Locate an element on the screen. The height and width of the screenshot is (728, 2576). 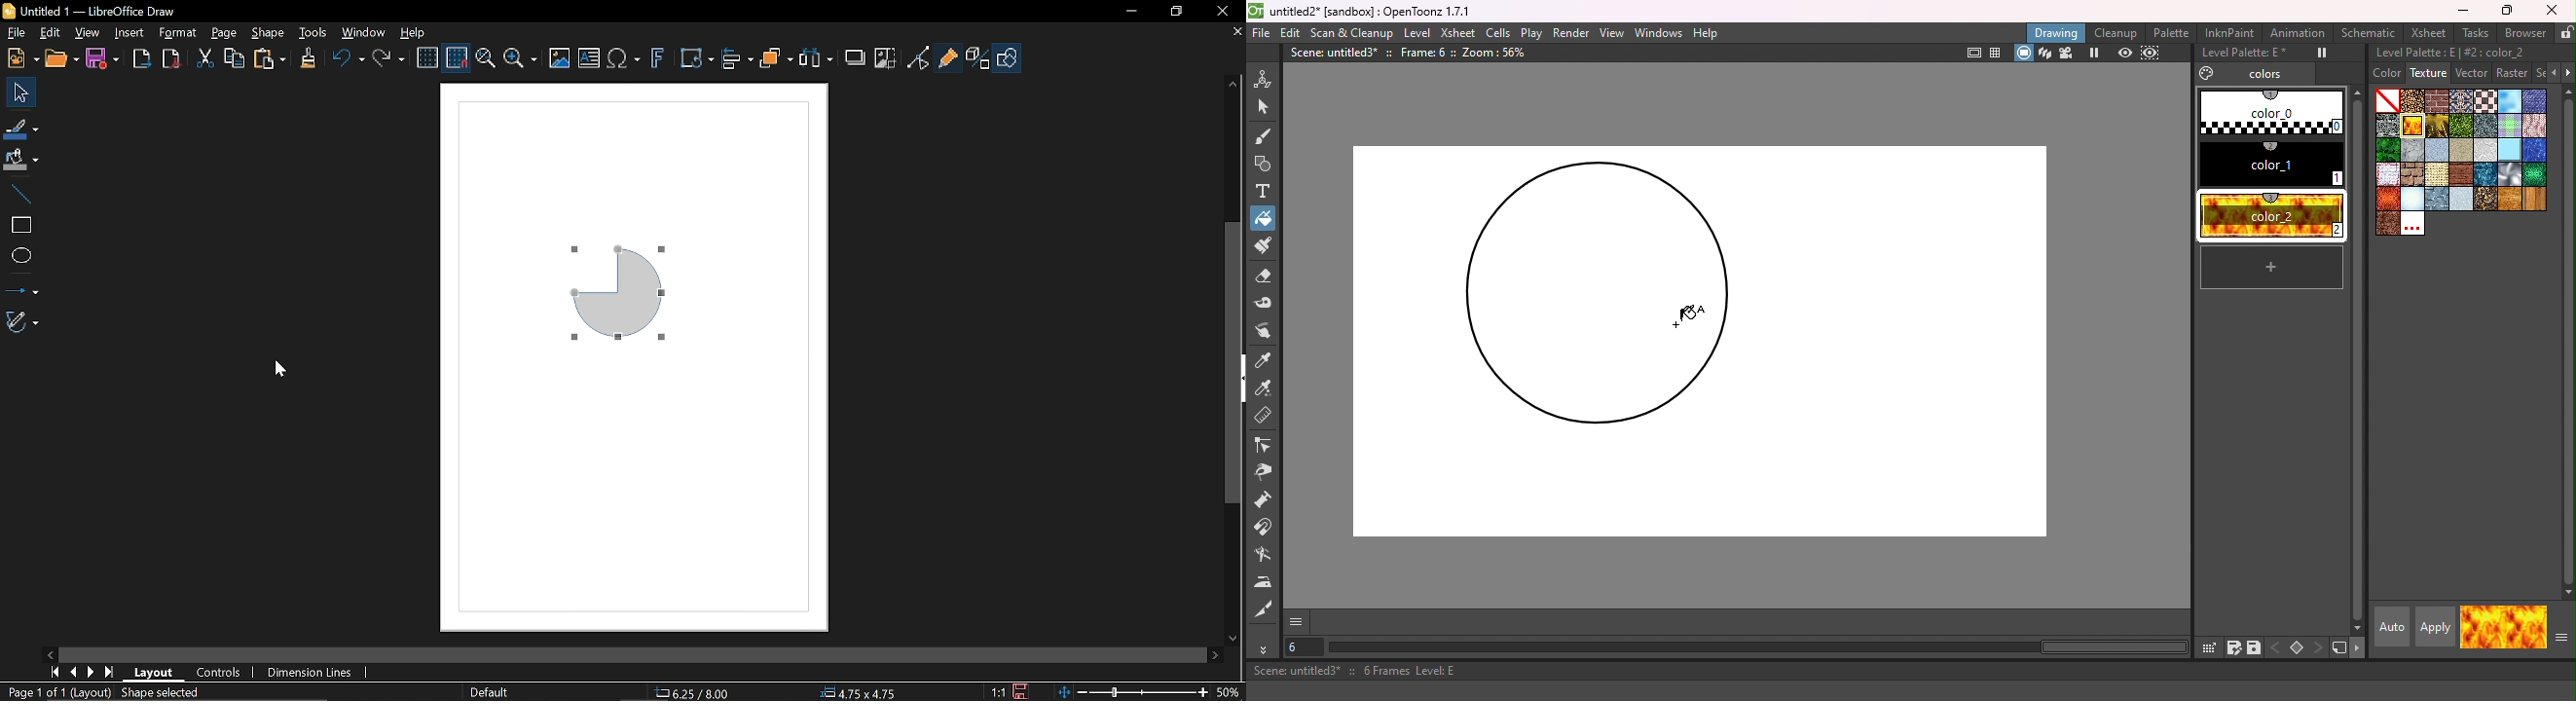
Rectangle is located at coordinates (18, 225).